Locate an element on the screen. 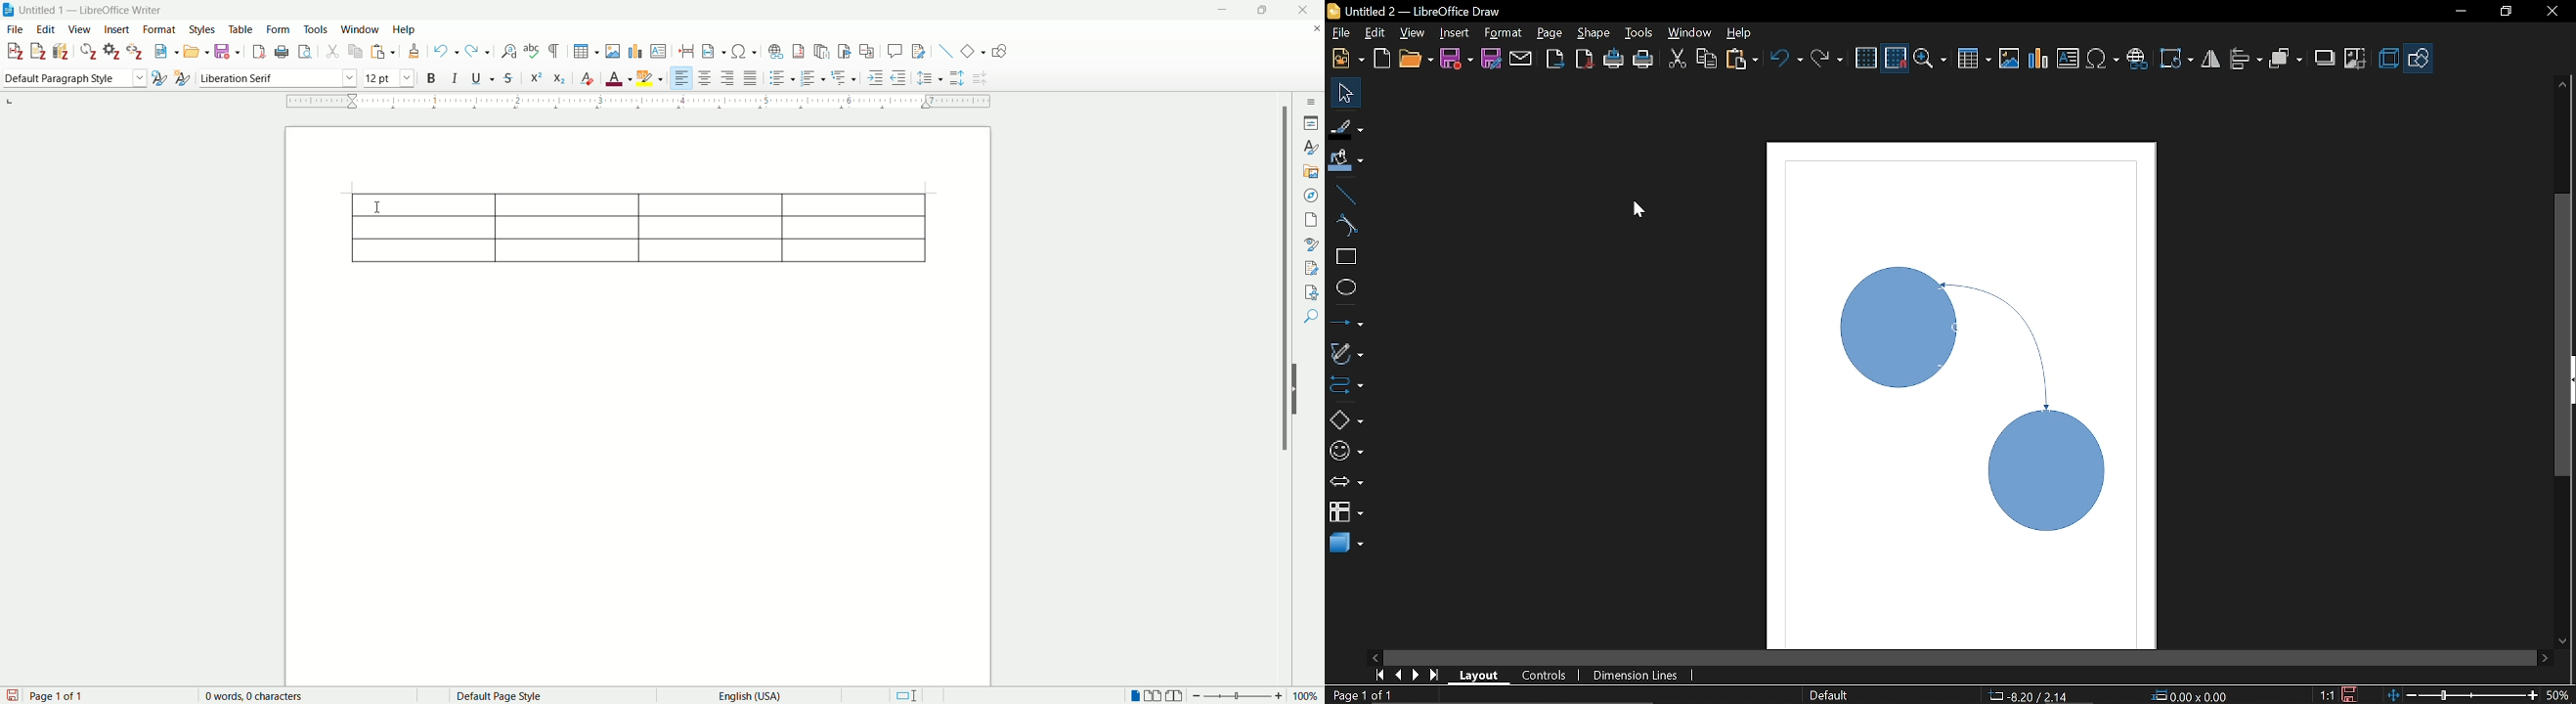  file  is located at coordinates (1339, 33).